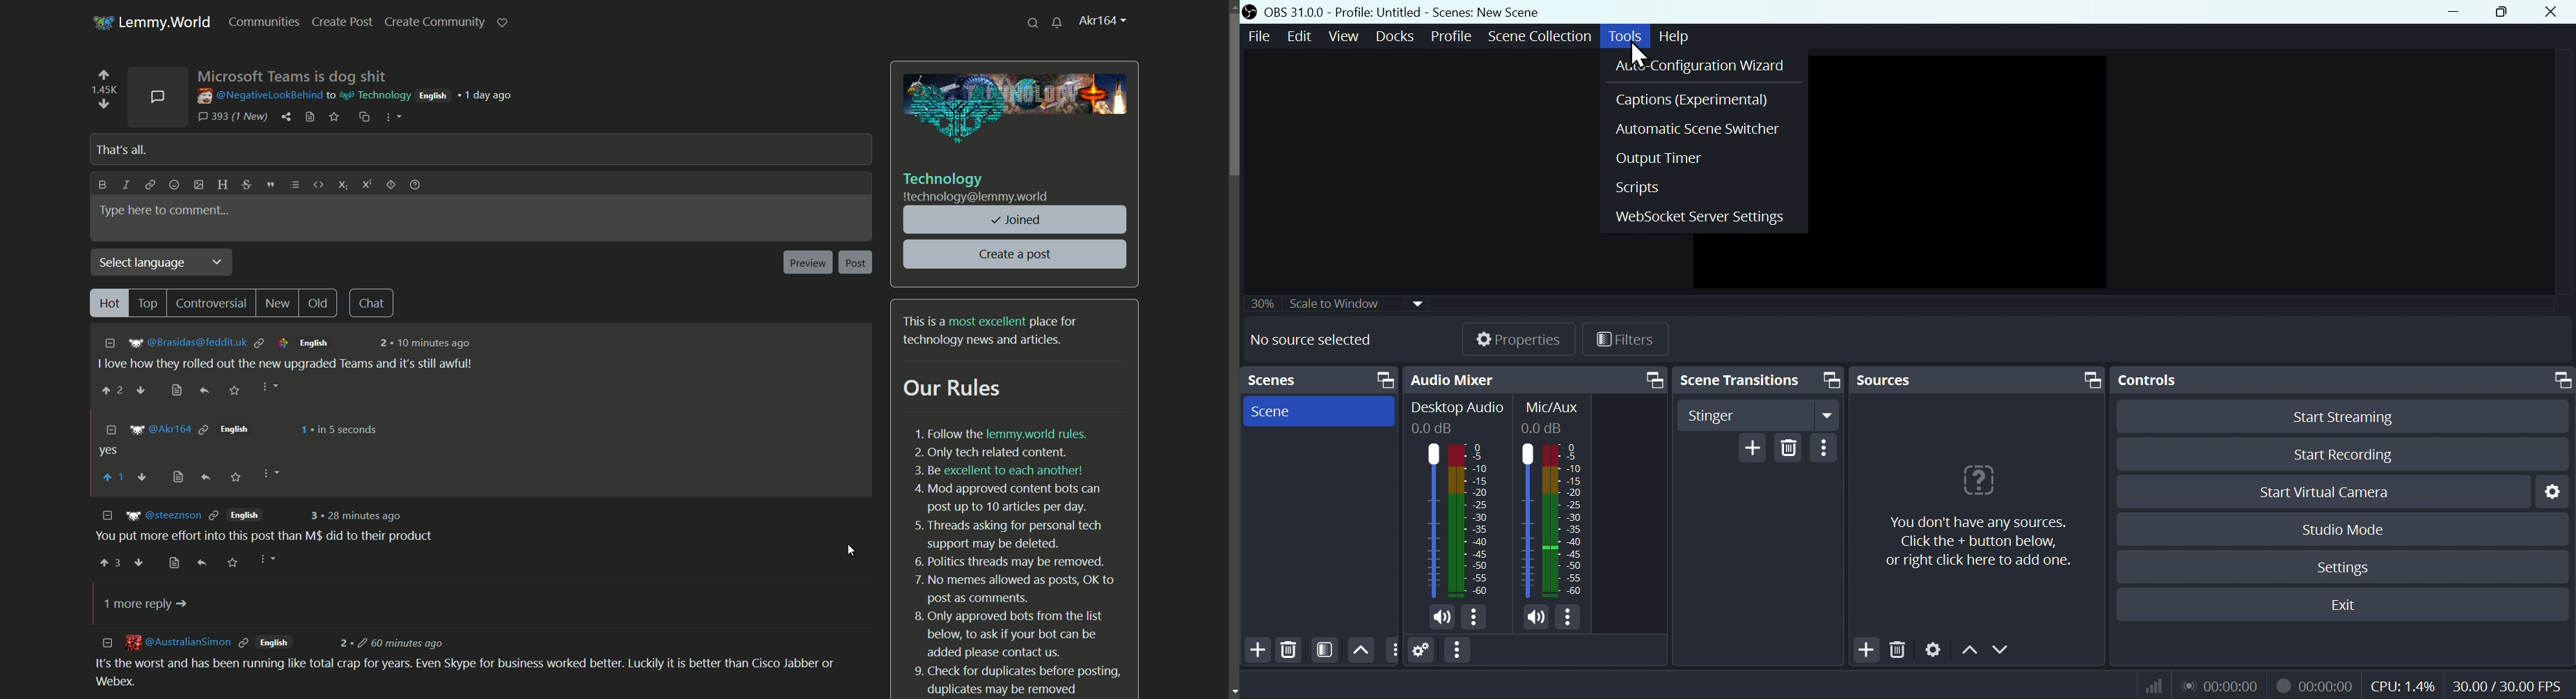  What do you see at coordinates (203, 430) in the screenshot?
I see `link` at bounding box center [203, 430].